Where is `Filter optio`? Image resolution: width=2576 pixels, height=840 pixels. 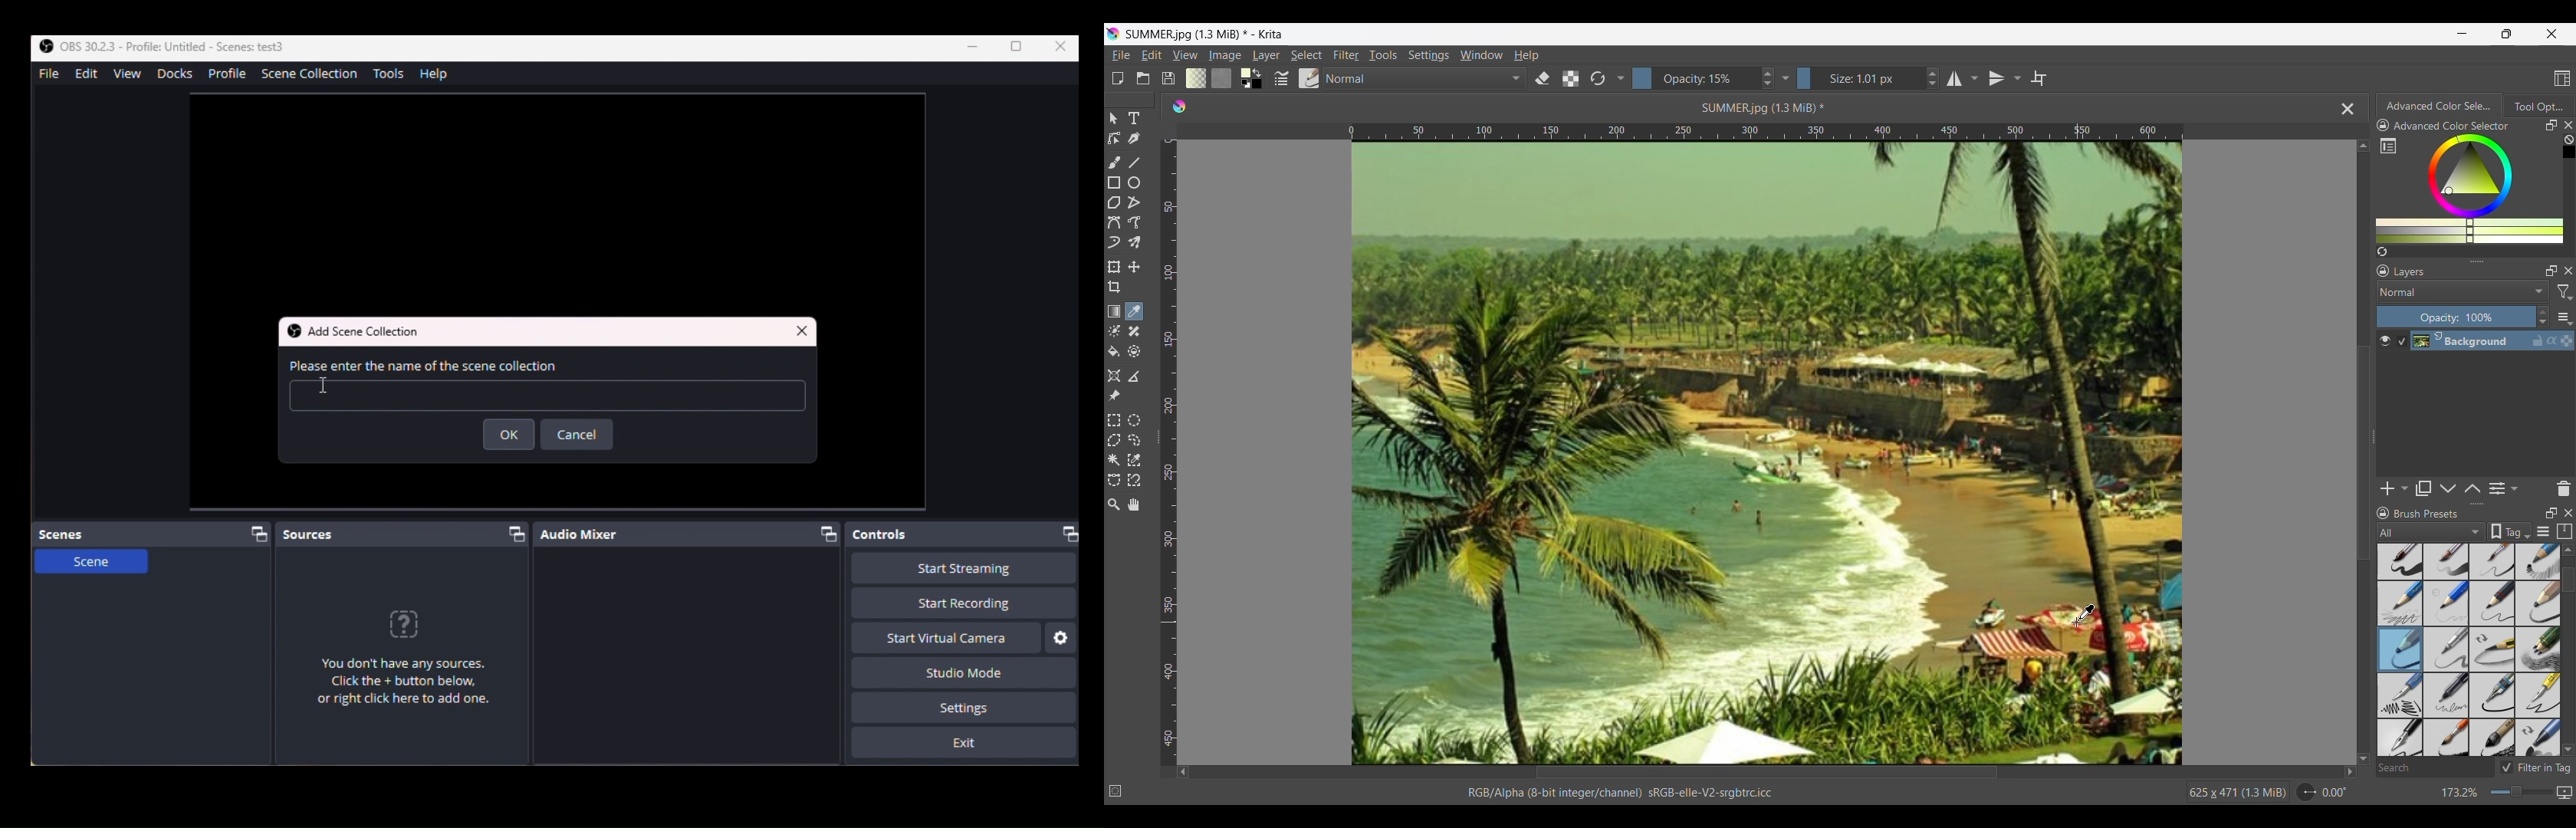
Filter optio is located at coordinates (2564, 294).